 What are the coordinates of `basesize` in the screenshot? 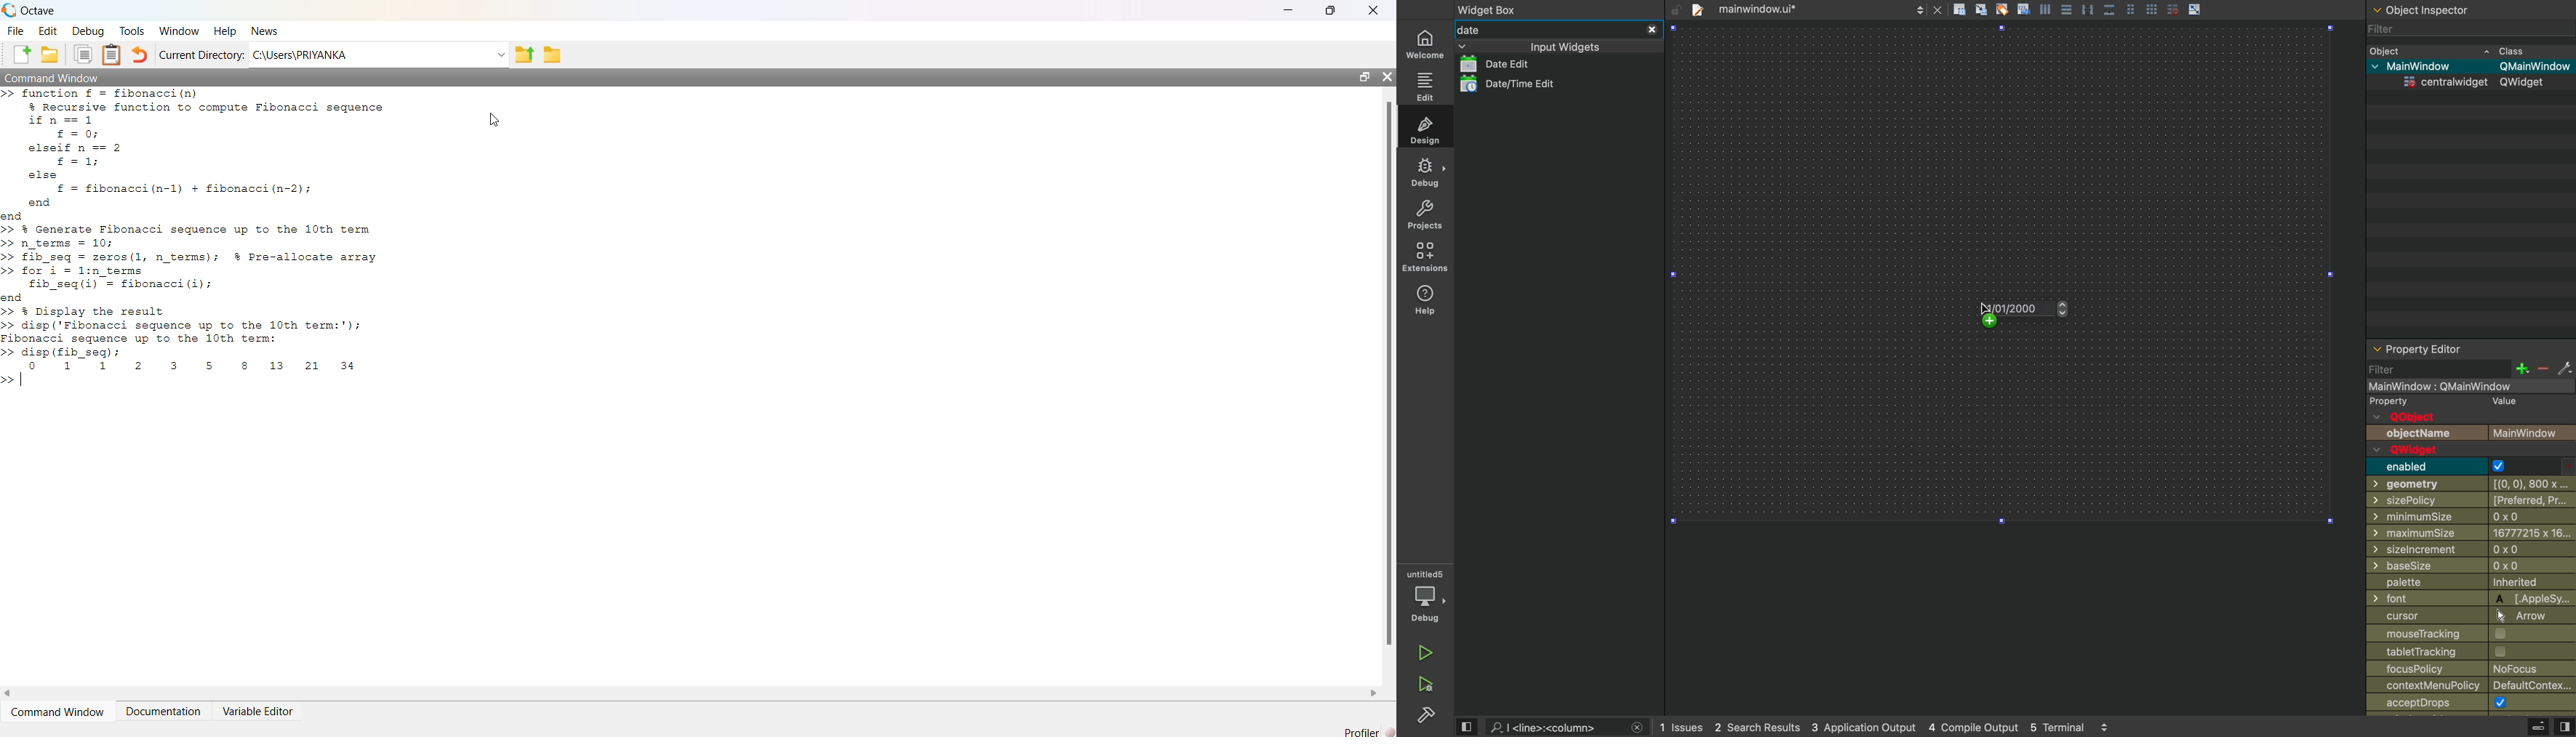 It's located at (2466, 566).